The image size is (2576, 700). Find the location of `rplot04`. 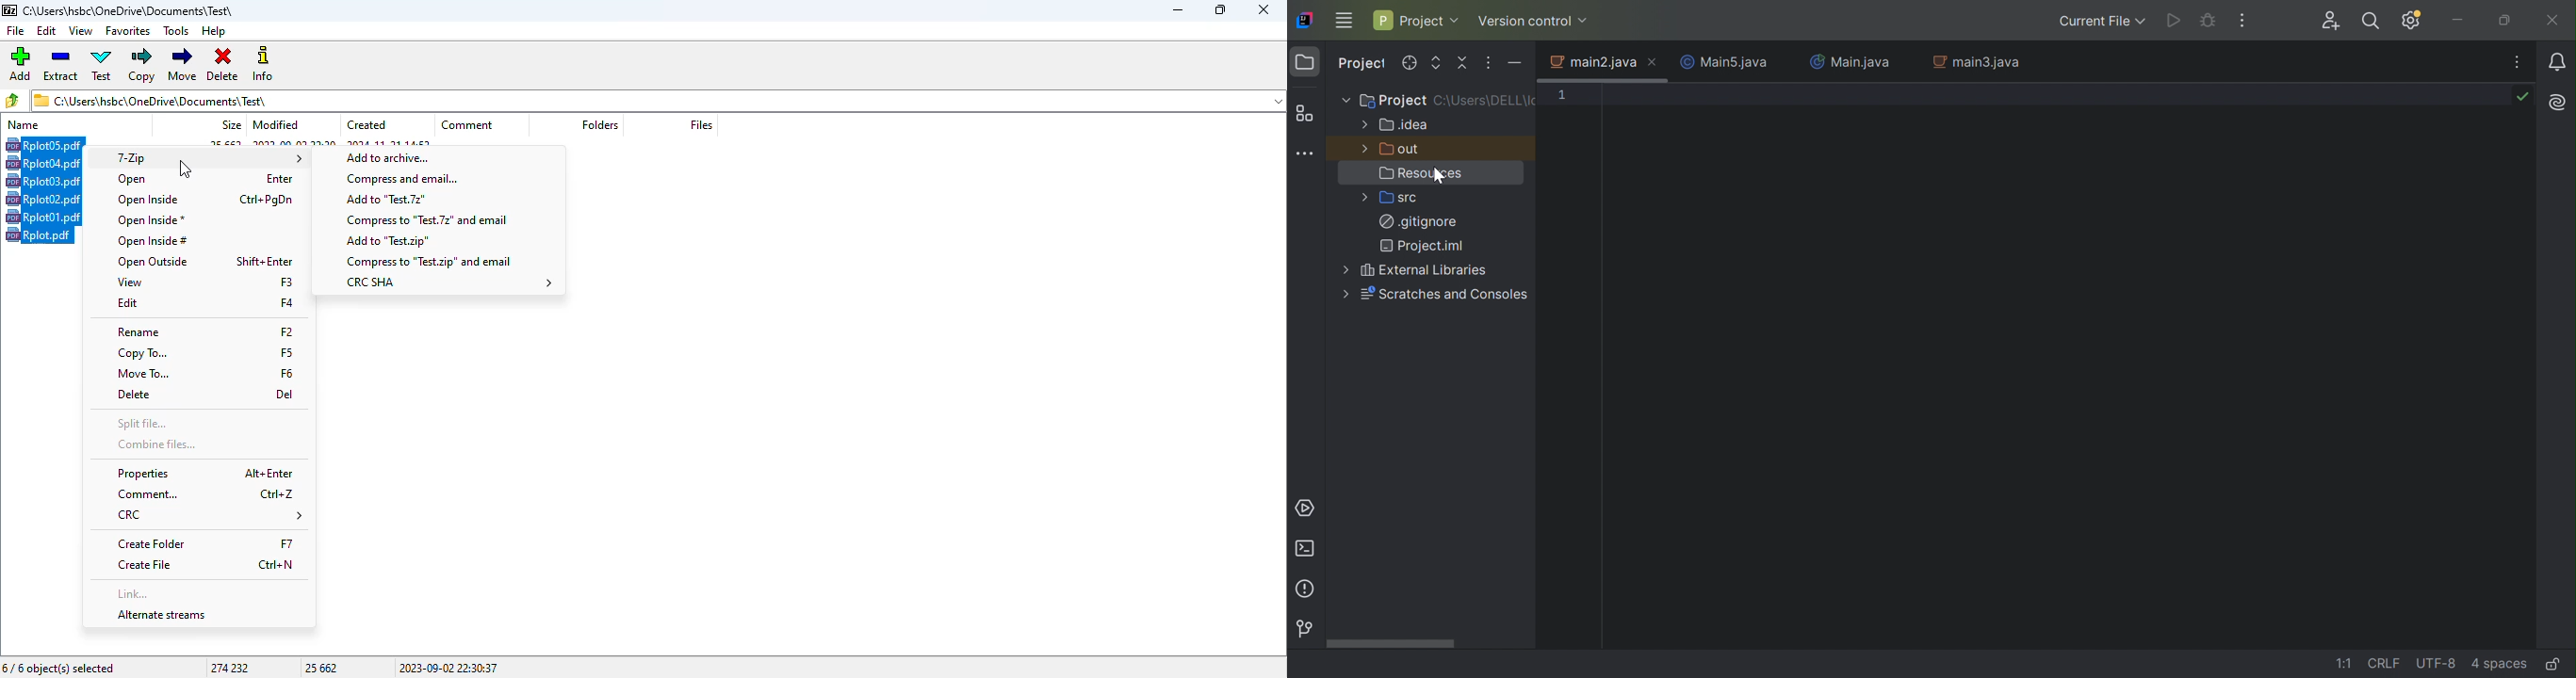

rplot04 is located at coordinates (42, 163).